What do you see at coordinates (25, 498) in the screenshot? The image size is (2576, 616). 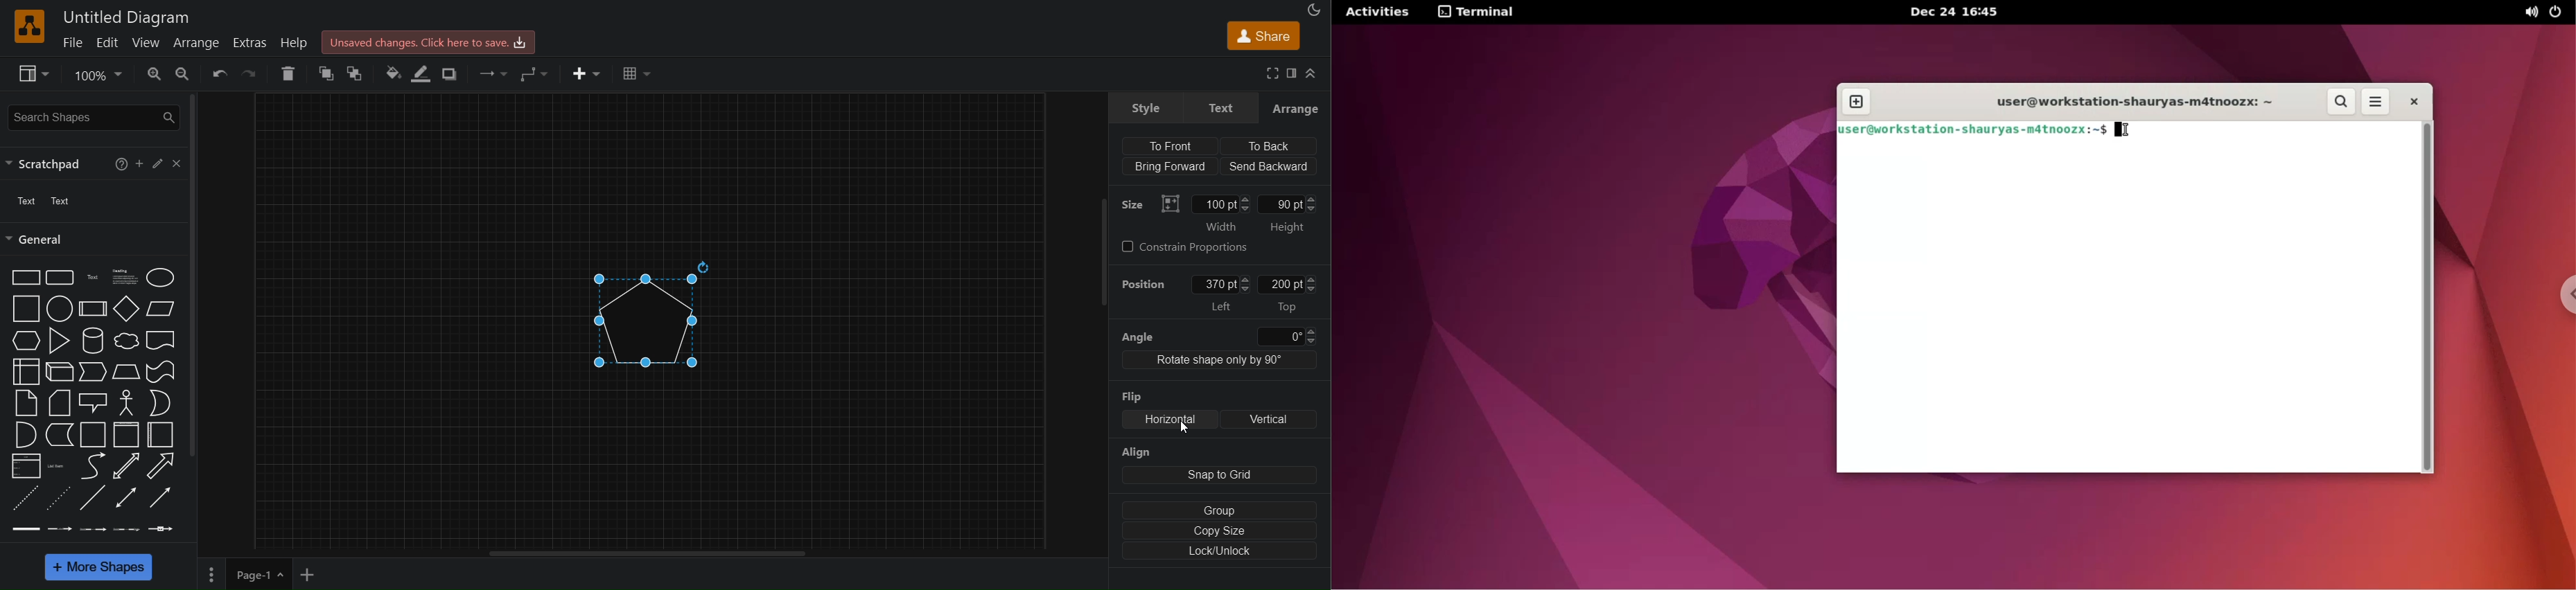 I see `Dashed line` at bounding box center [25, 498].